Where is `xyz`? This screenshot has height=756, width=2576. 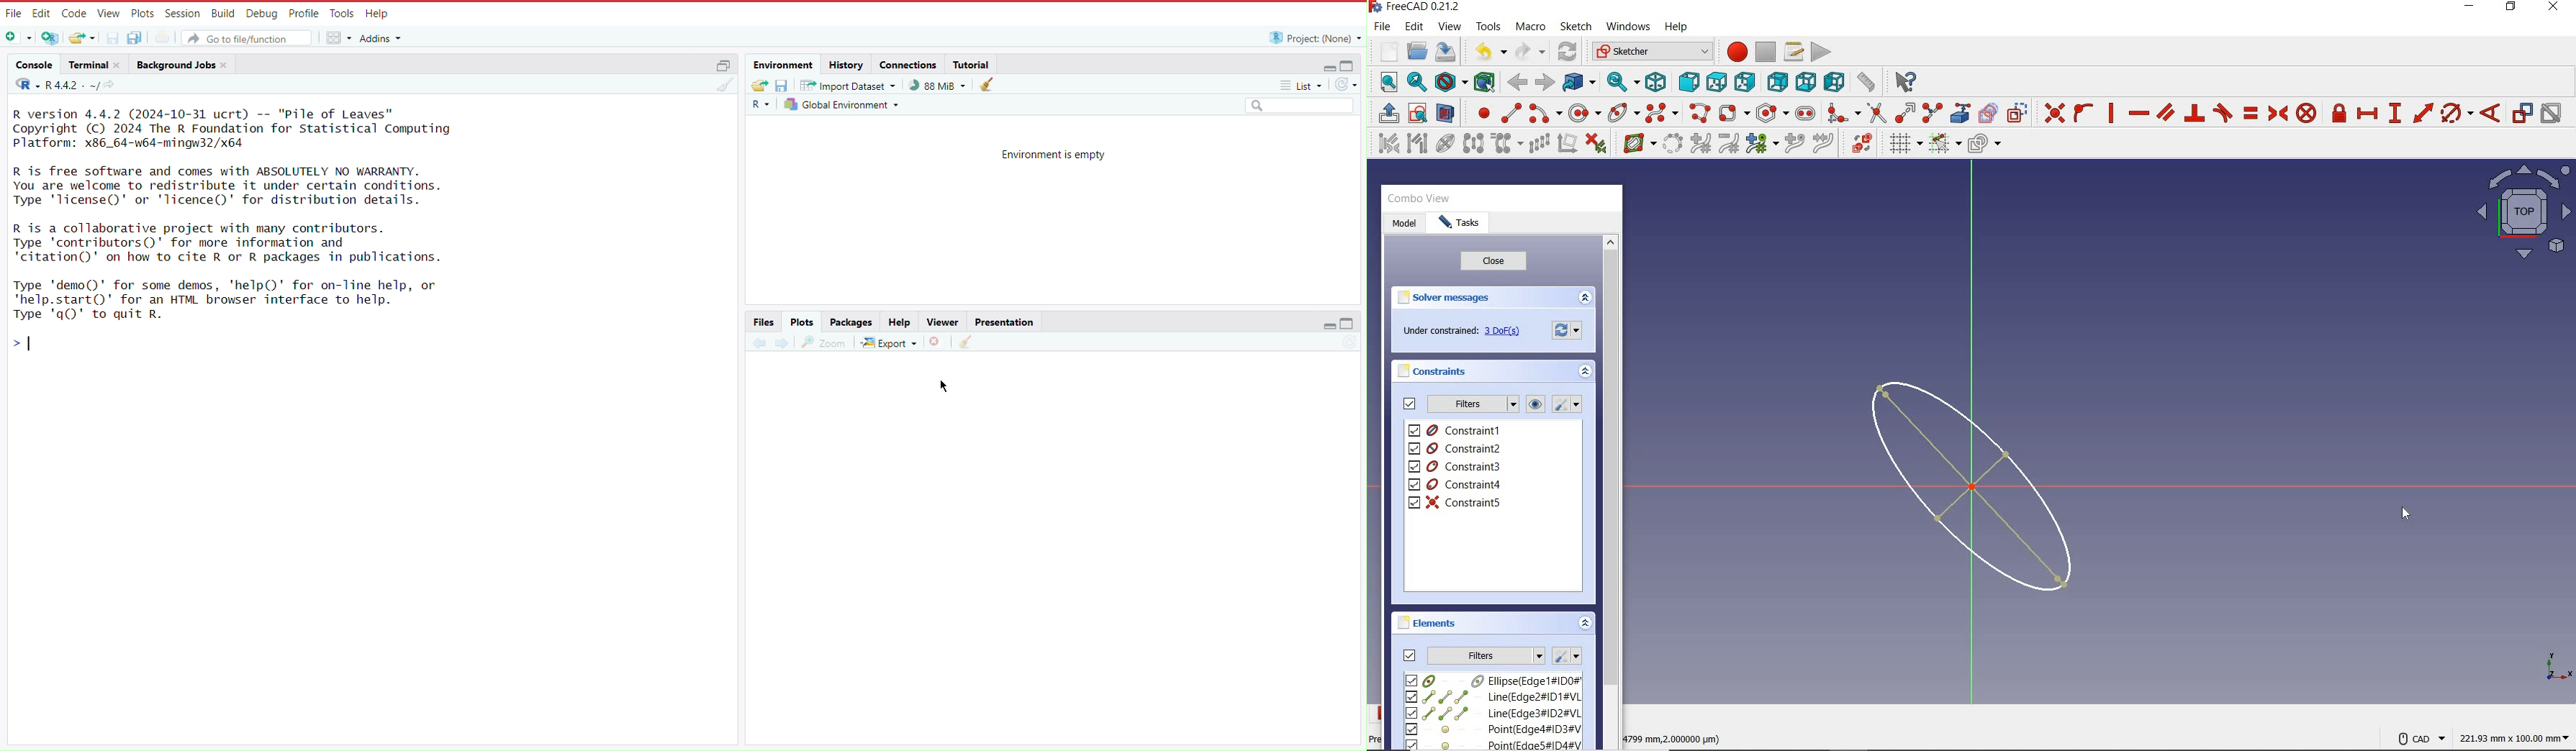
xyz is located at coordinates (2556, 665).